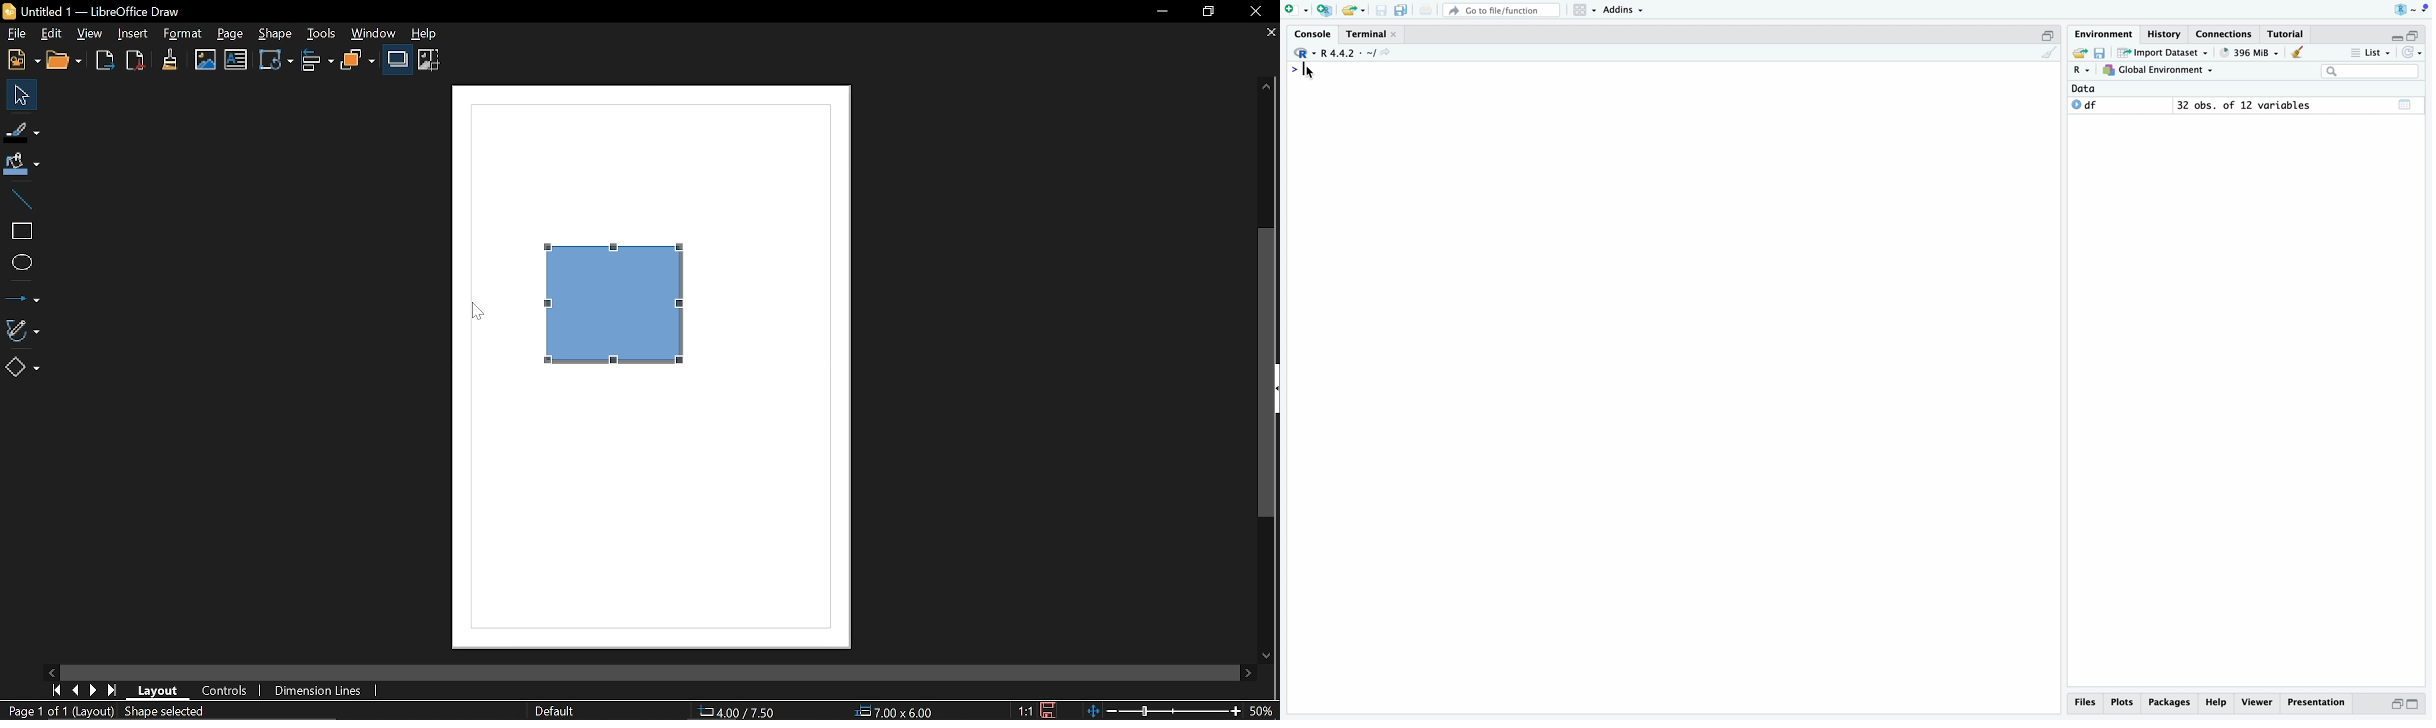  I want to click on Tools, so click(322, 33).